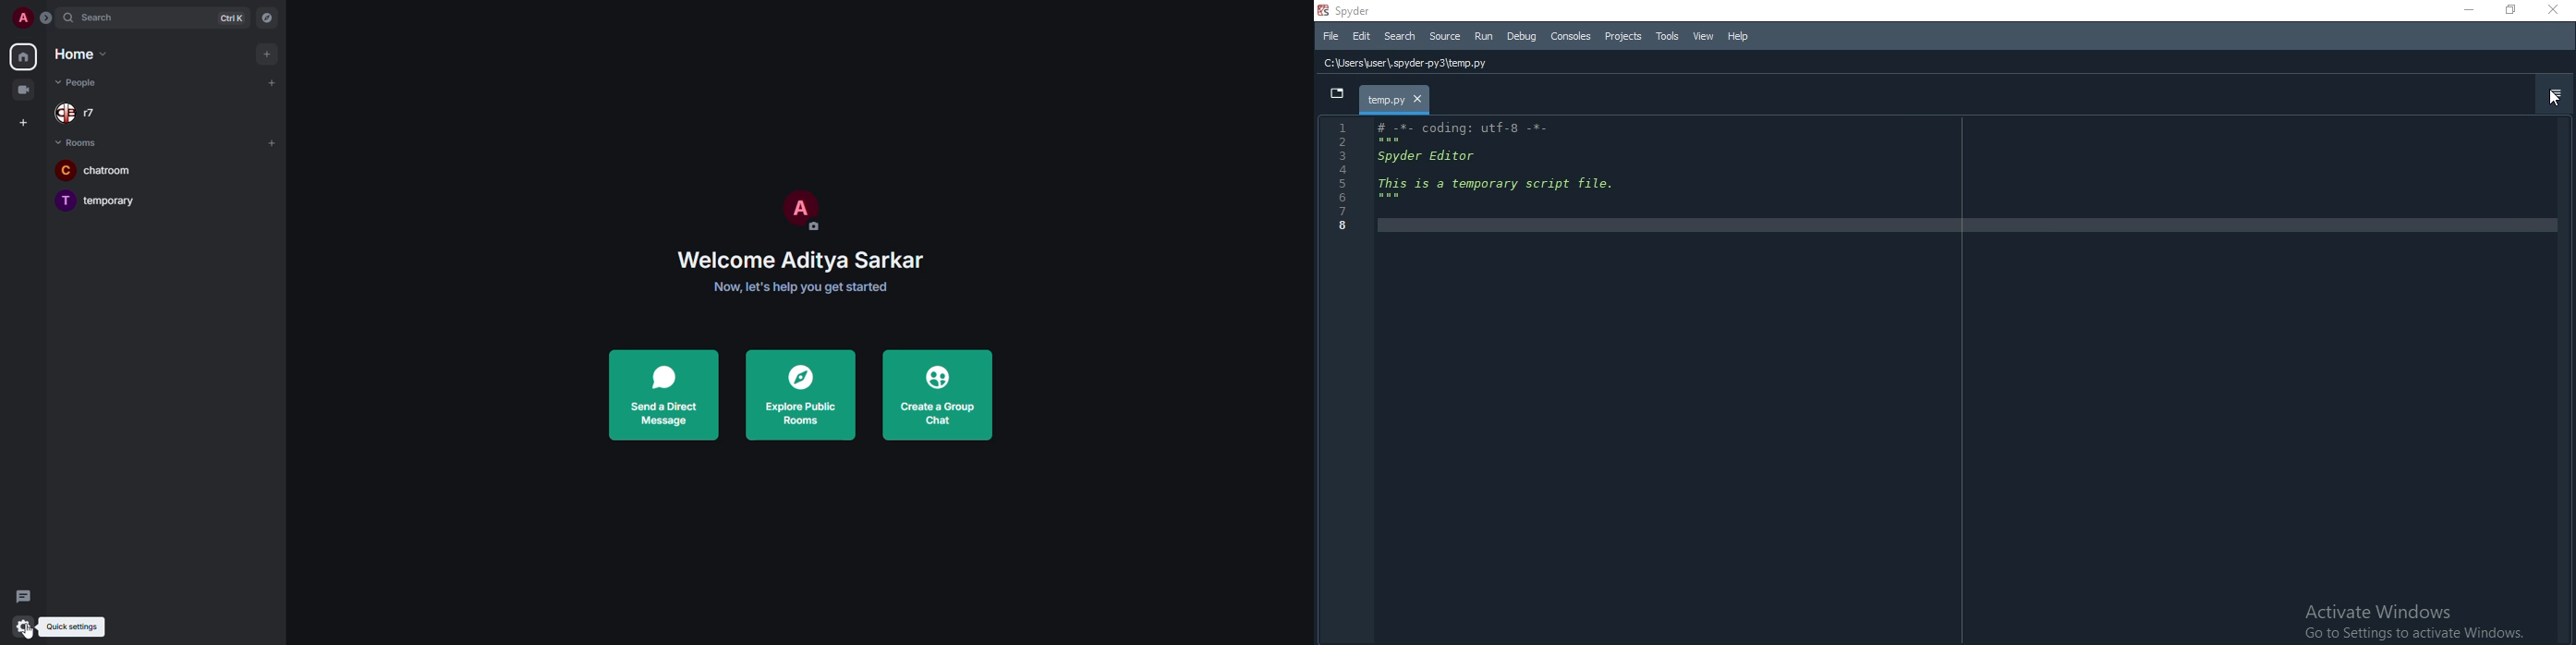 The width and height of the screenshot is (2576, 672). I want to click on File , so click(1331, 38).